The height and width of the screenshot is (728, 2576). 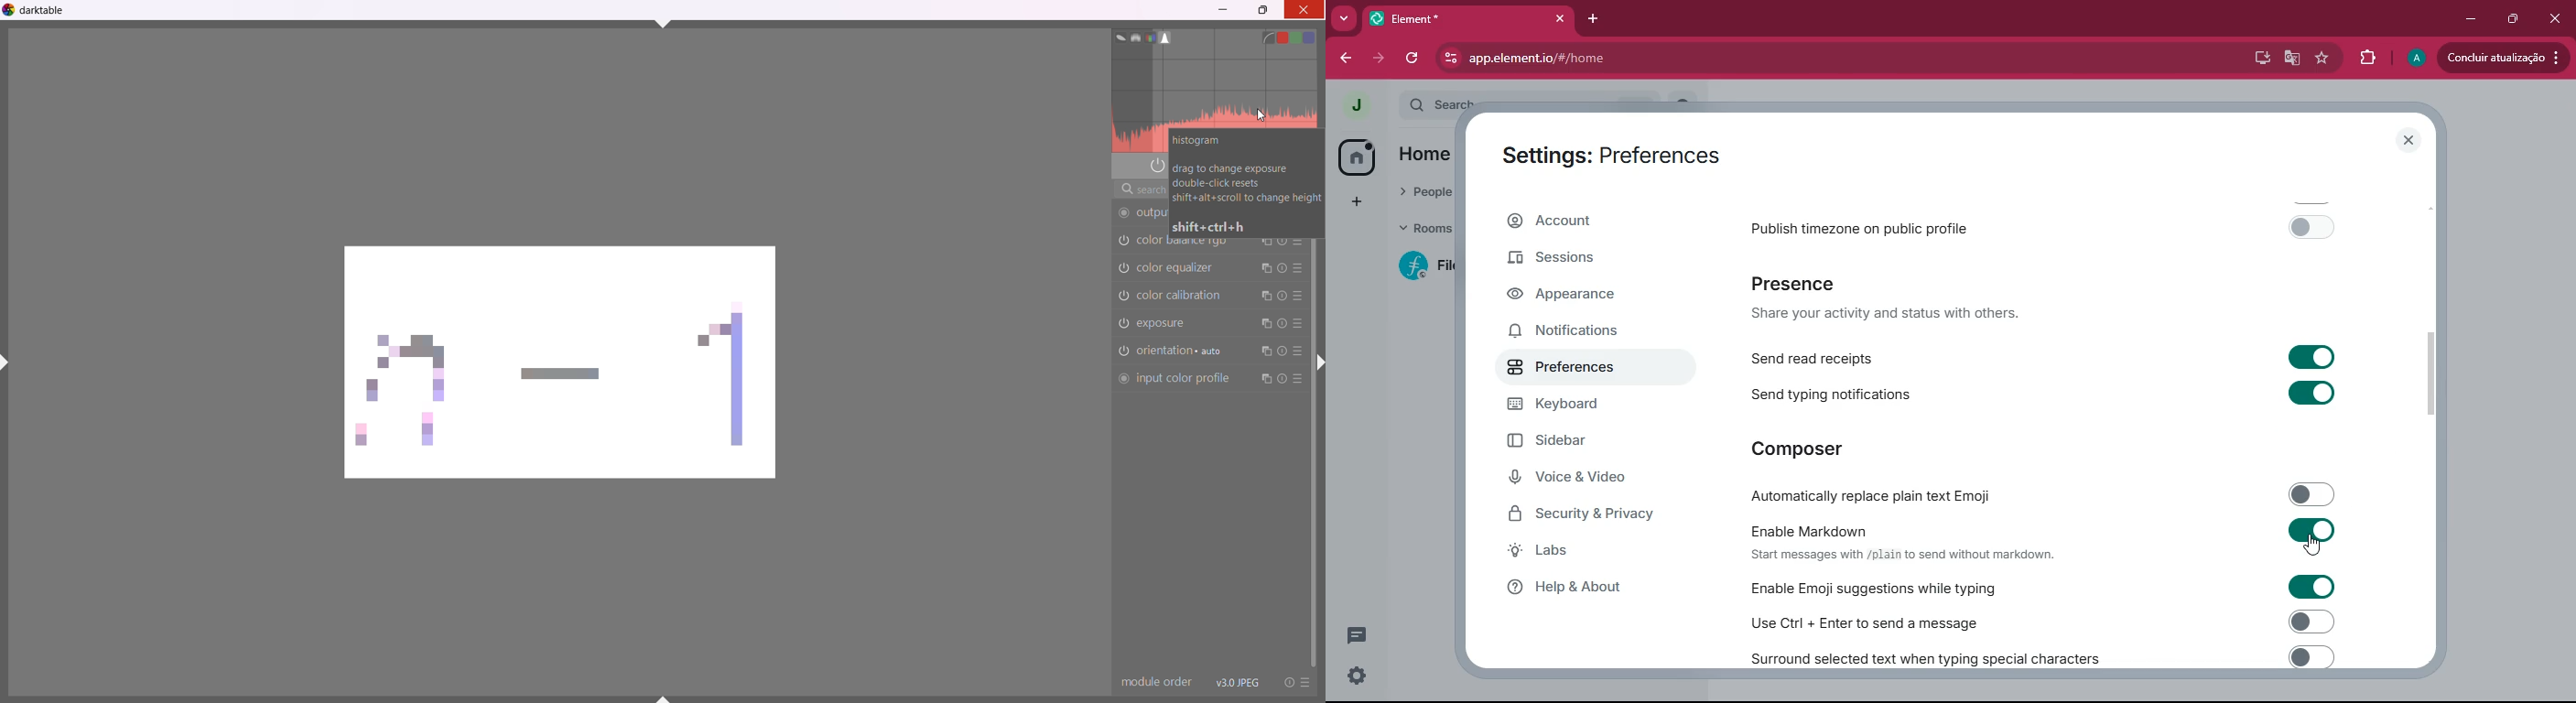 I want to click on information, so click(x=1245, y=183).